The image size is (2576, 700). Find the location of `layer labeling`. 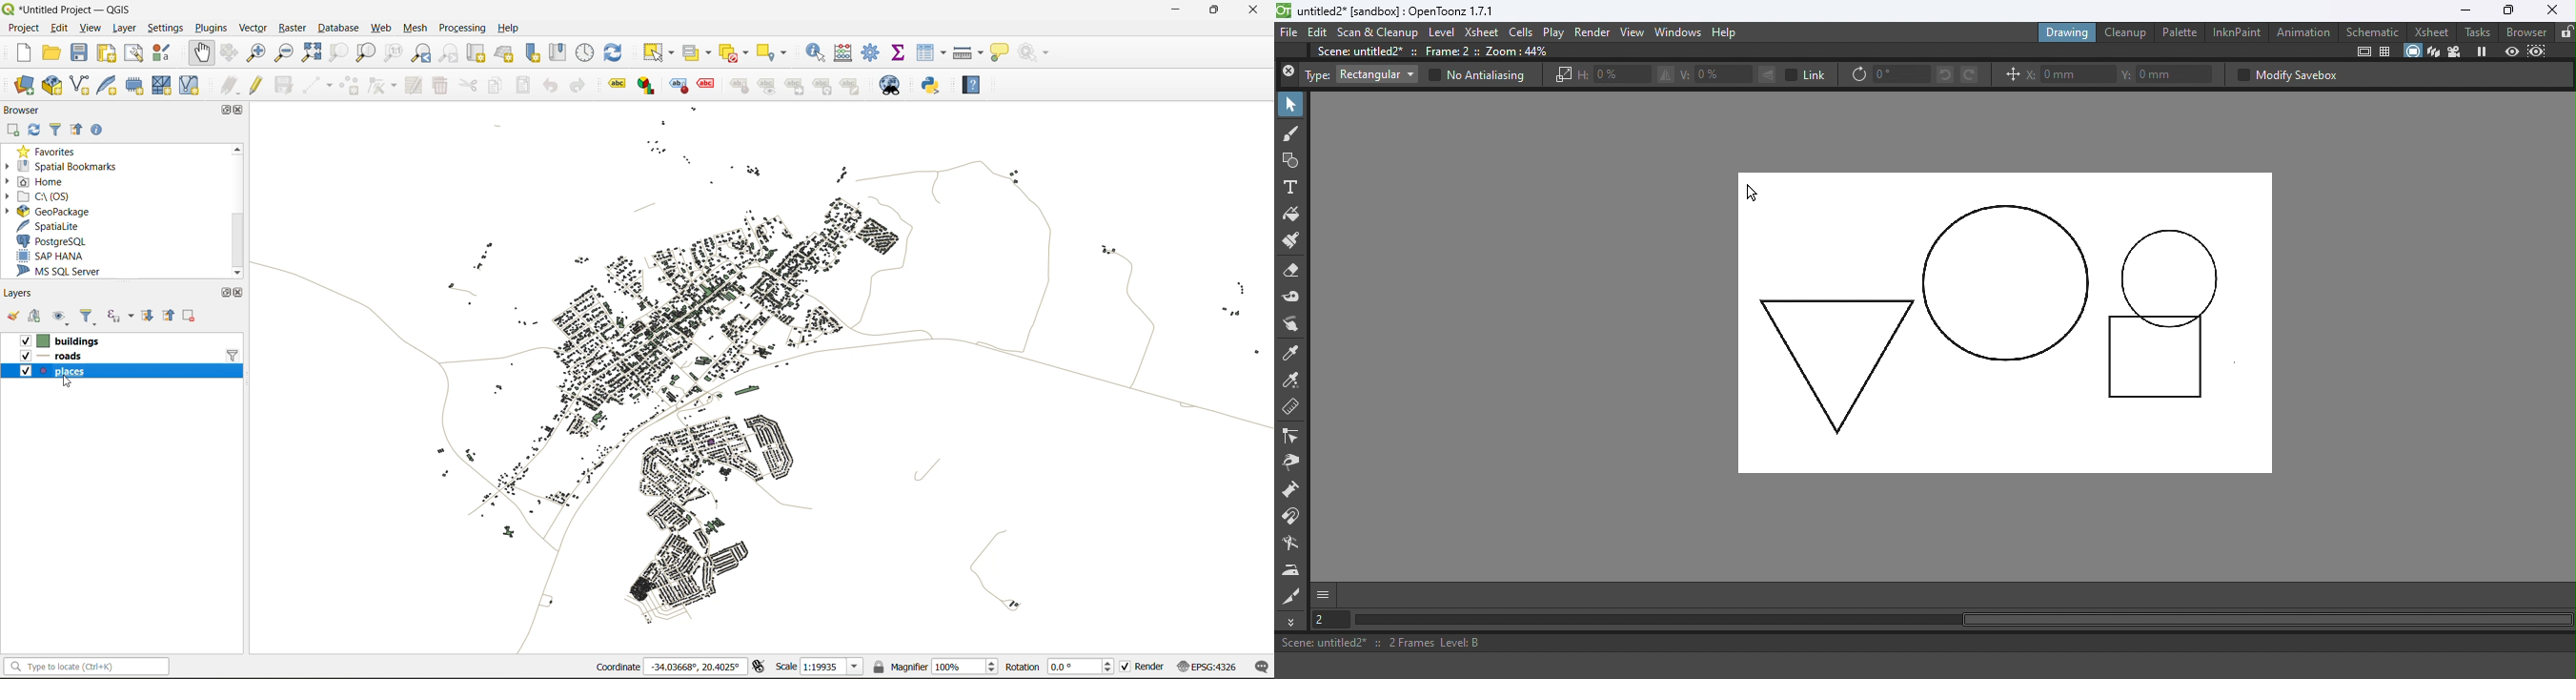

layer labeling is located at coordinates (615, 84).